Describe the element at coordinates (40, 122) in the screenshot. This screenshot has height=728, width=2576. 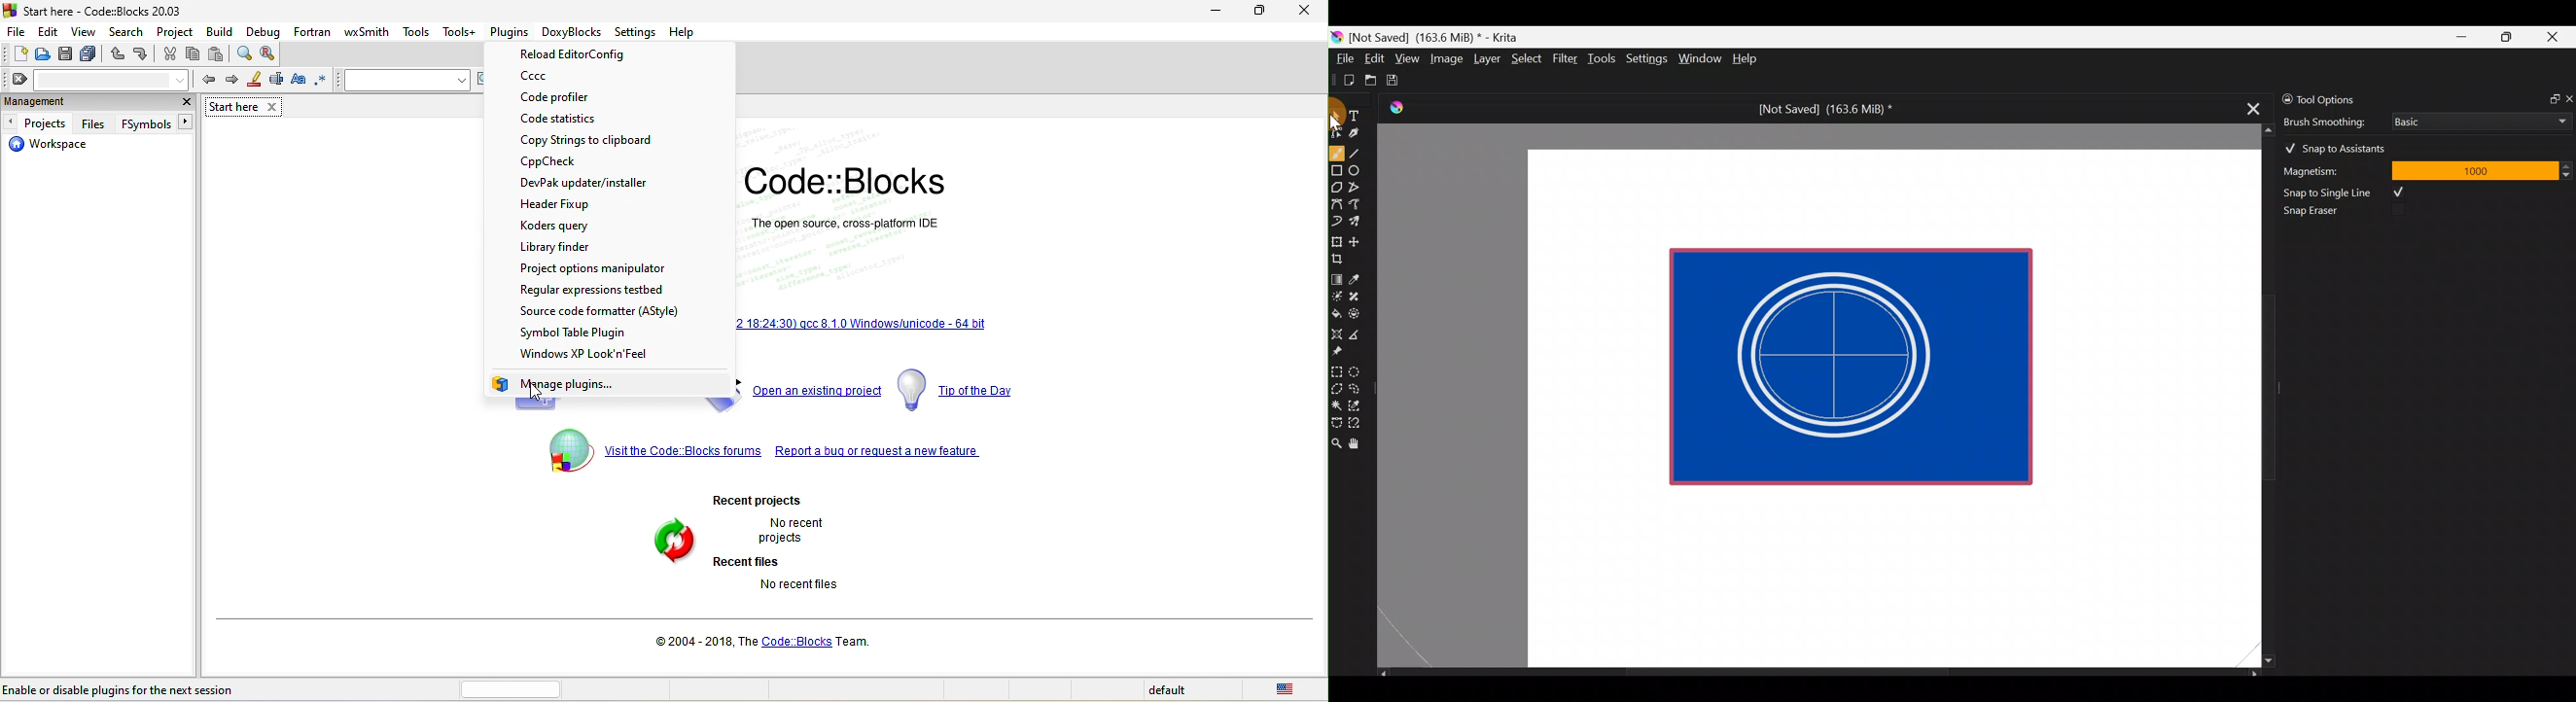
I see `projects` at that location.